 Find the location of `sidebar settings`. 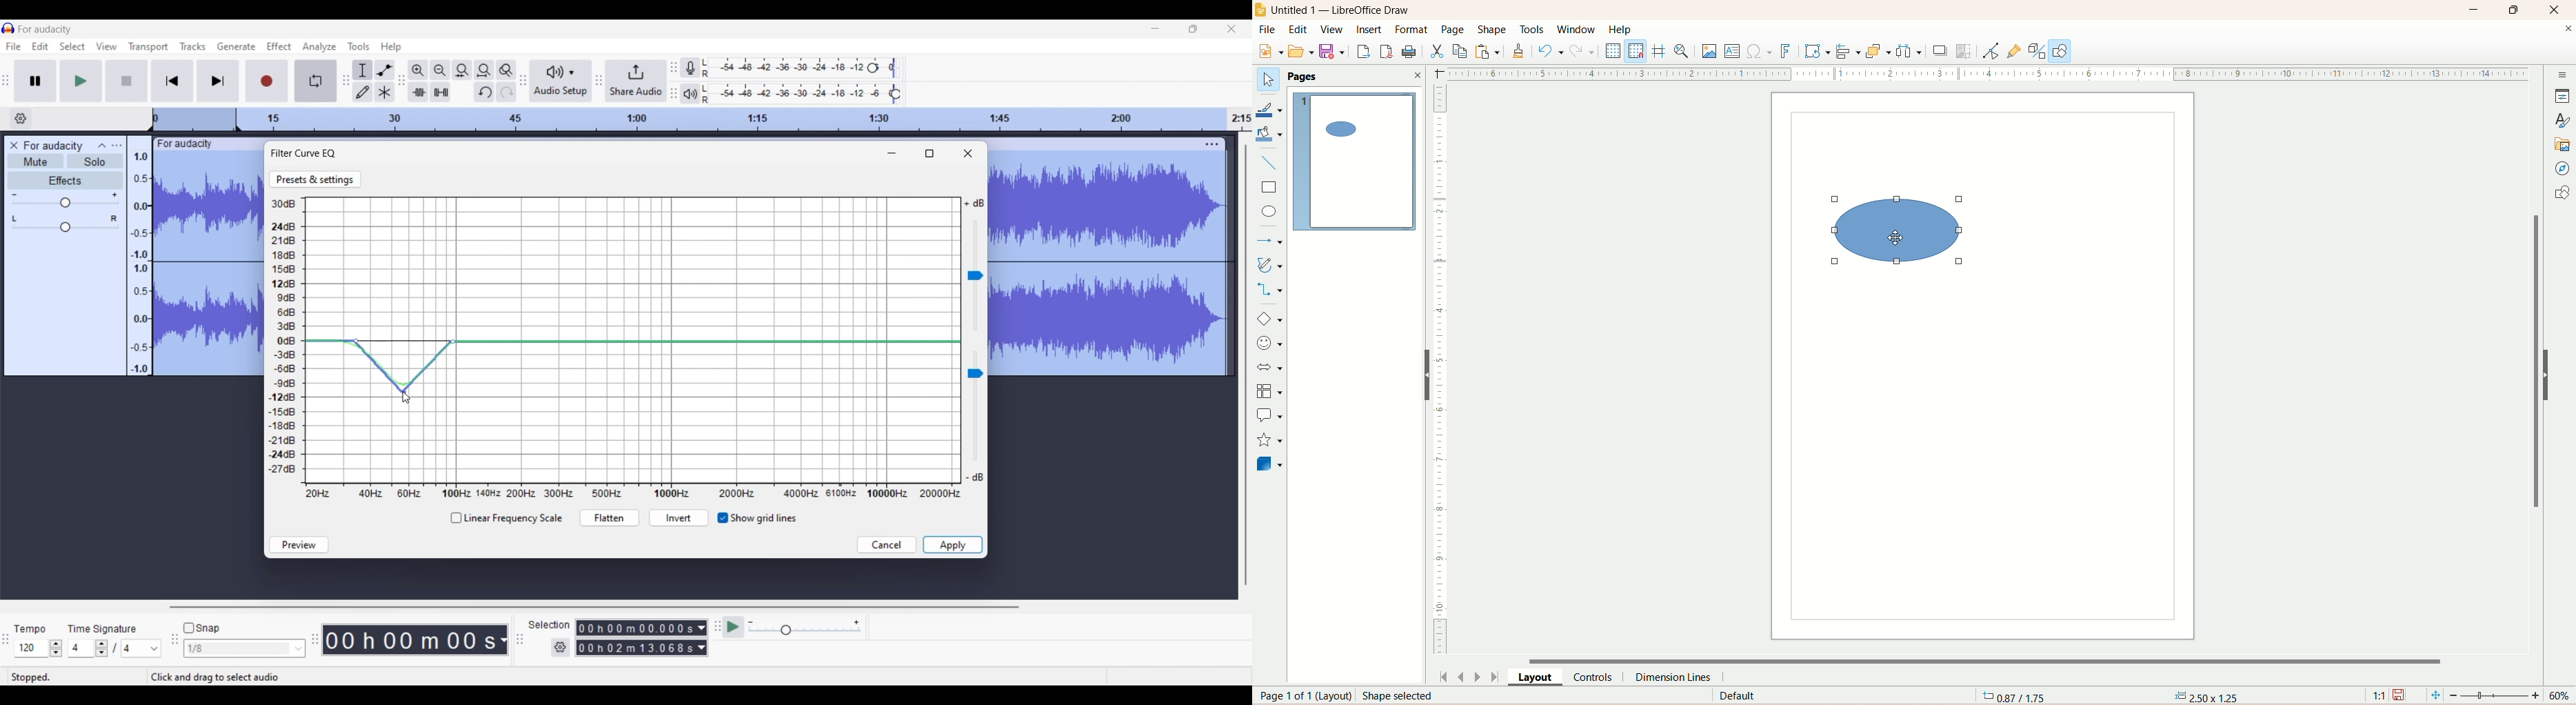

sidebar settings is located at coordinates (2563, 76).